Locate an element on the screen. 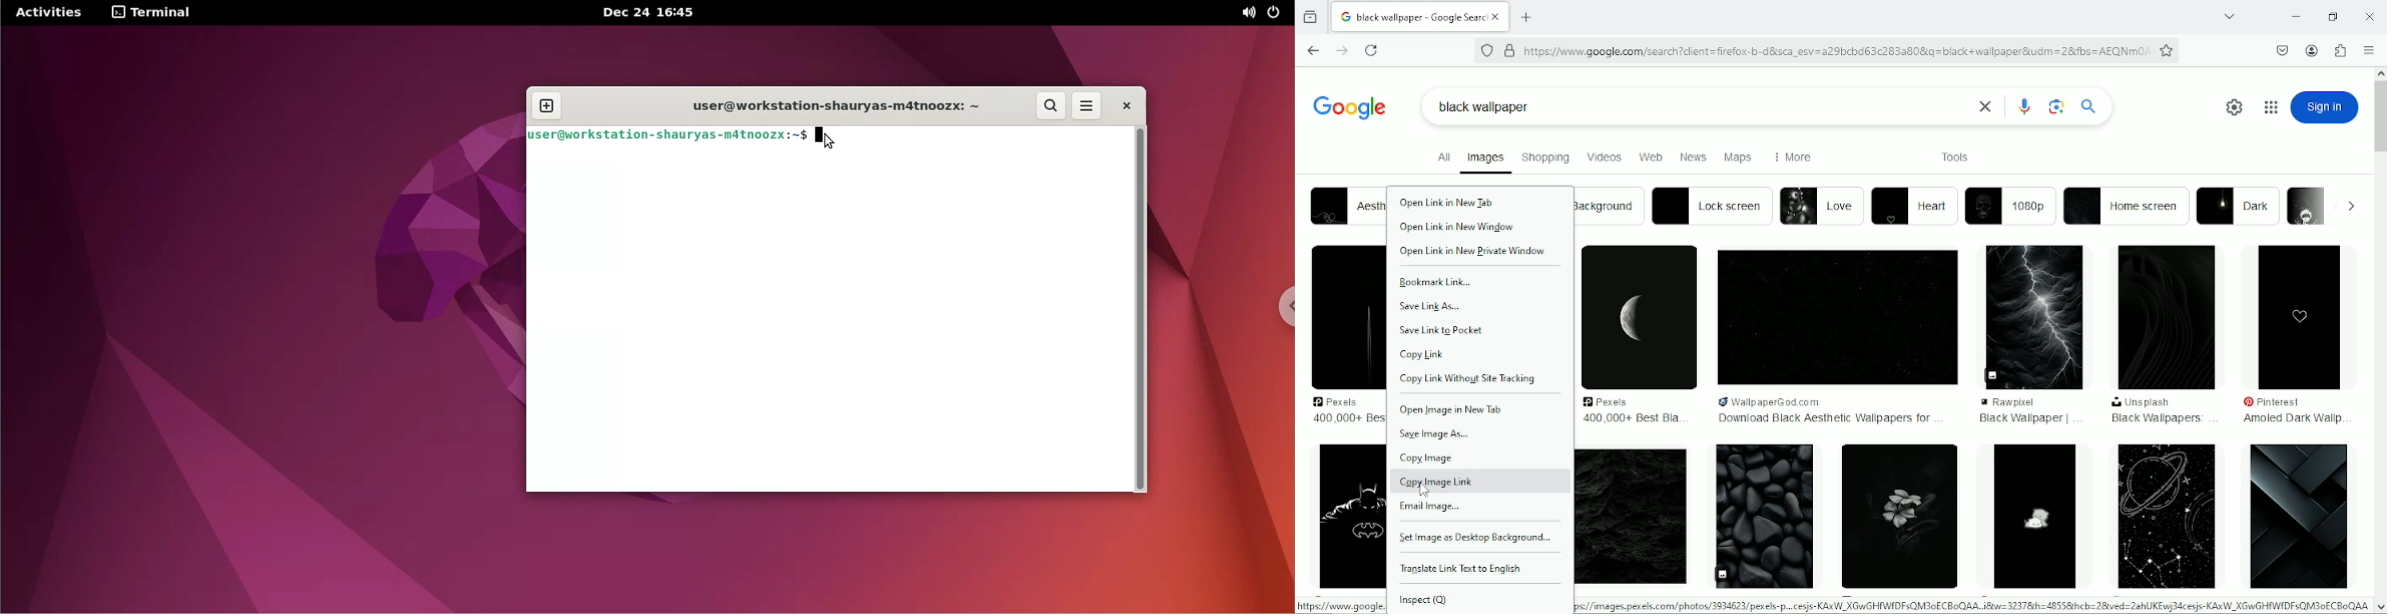 The width and height of the screenshot is (2408, 616). restore down is located at coordinates (2334, 16).